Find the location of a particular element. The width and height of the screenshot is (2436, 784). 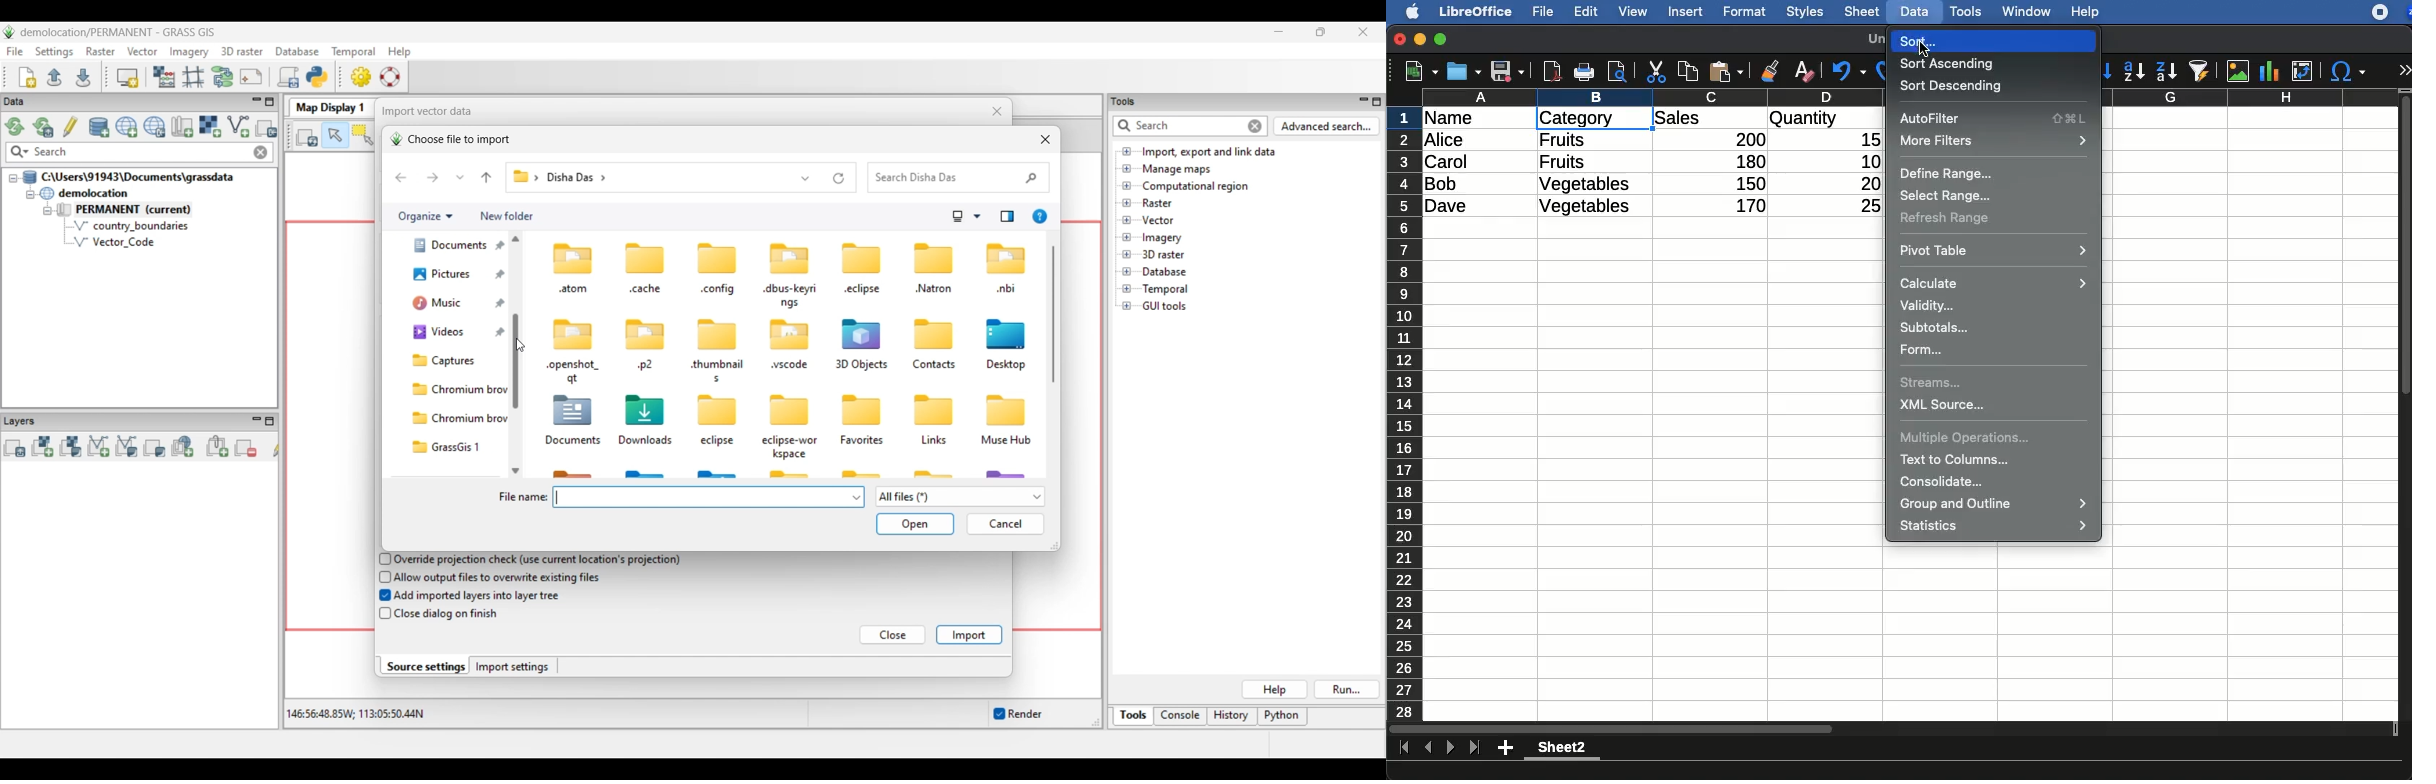

200 is located at coordinates (1745, 139).